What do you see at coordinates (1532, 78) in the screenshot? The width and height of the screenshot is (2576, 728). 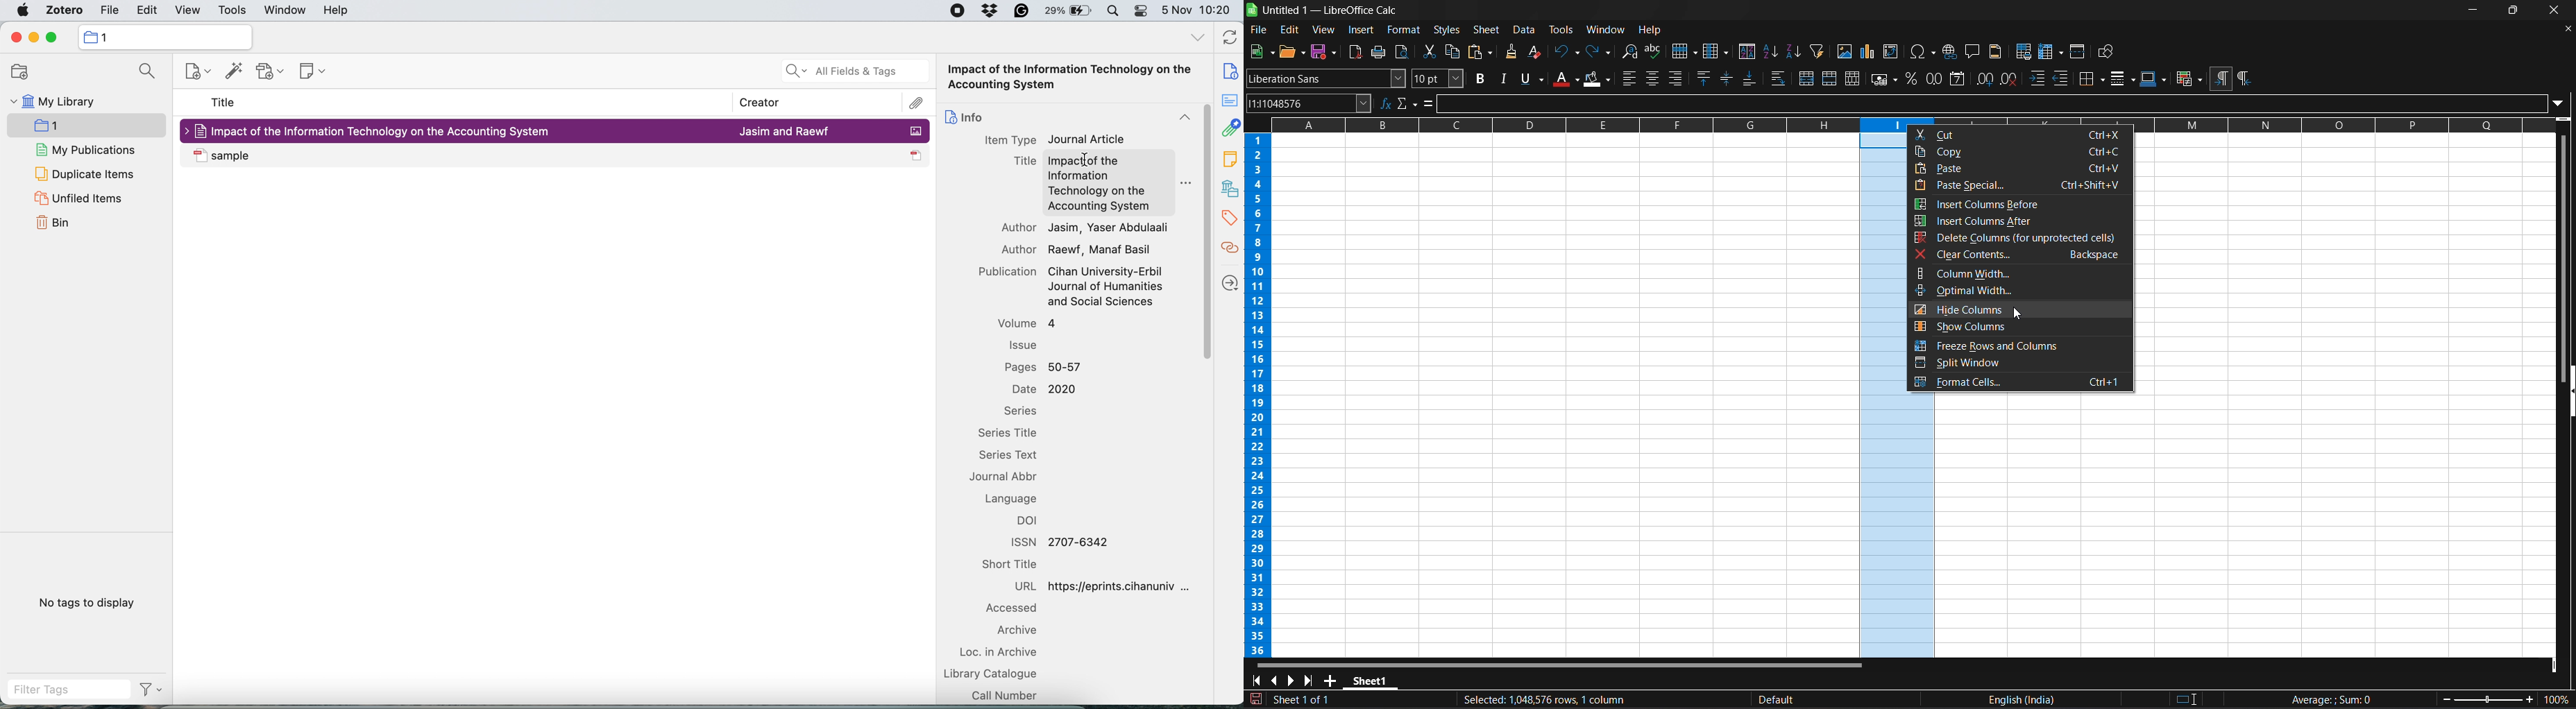 I see `underline` at bounding box center [1532, 78].